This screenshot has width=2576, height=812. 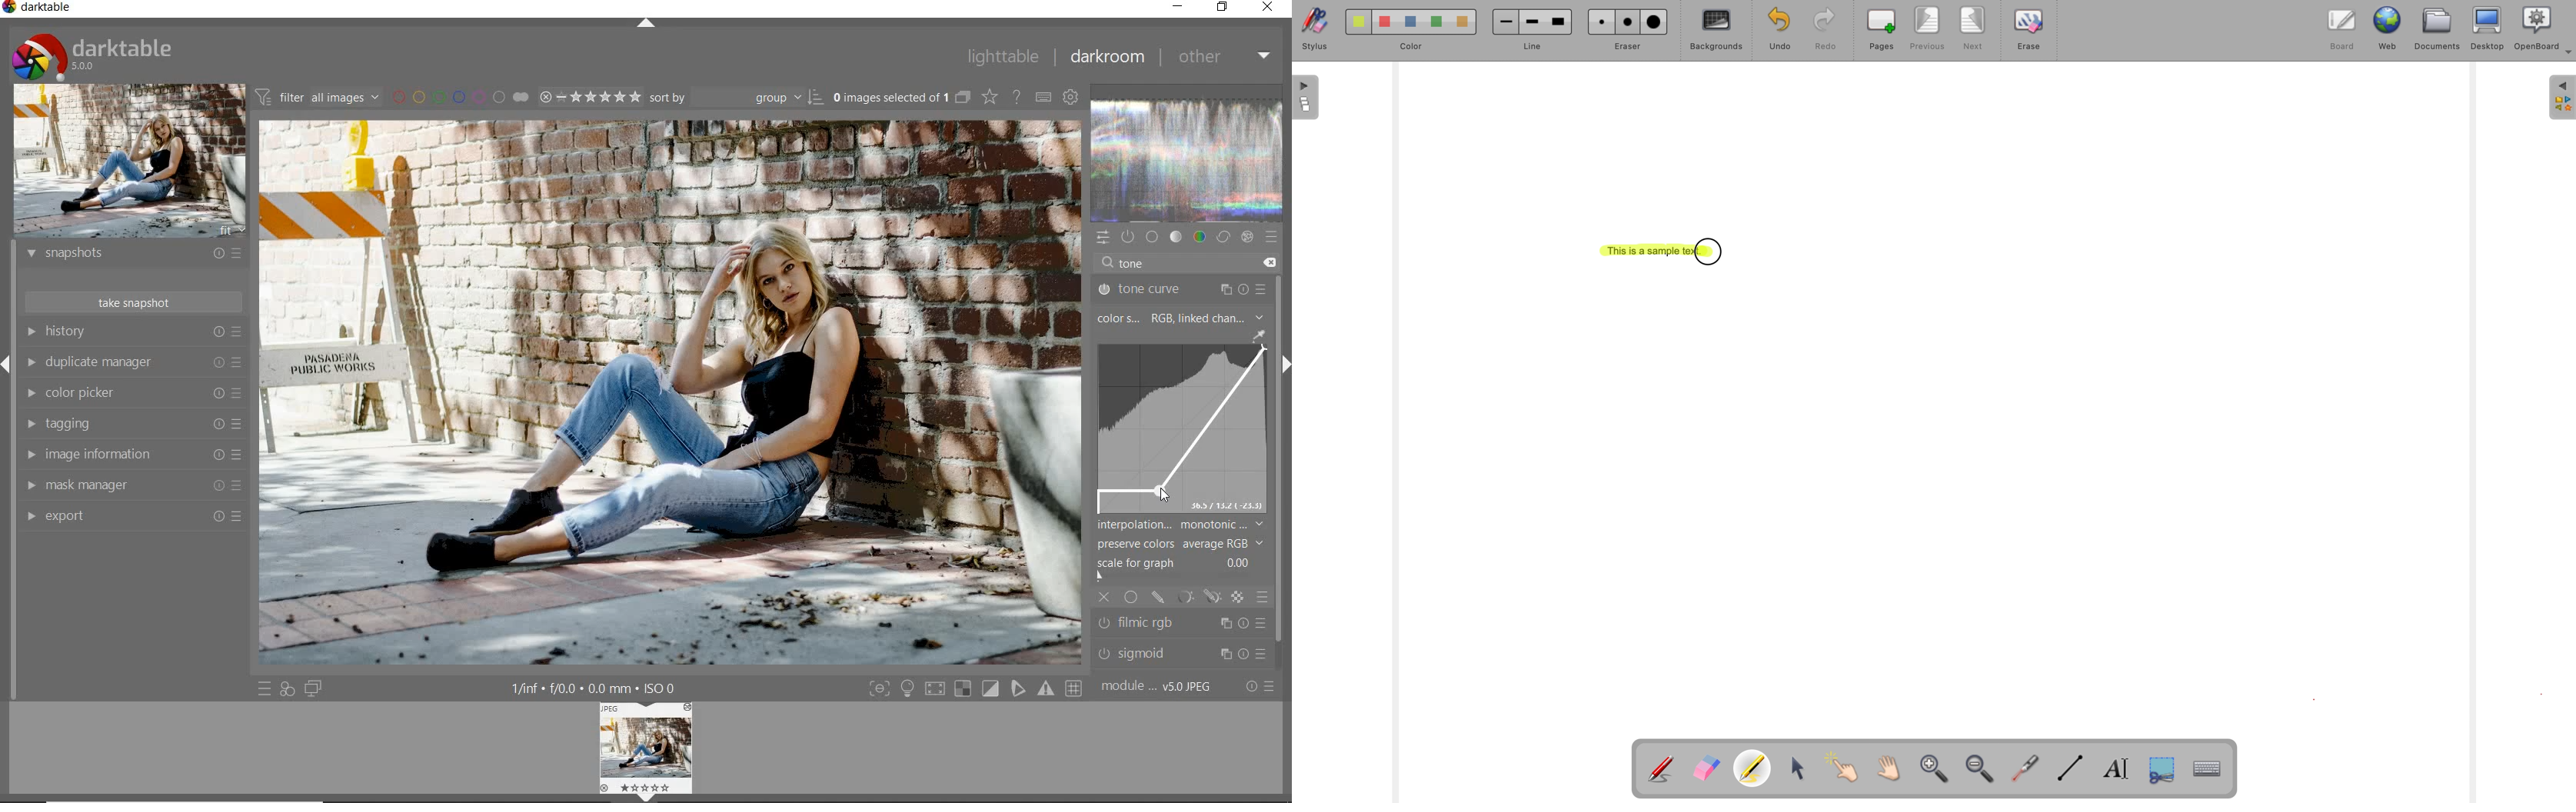 What do you see at coordinates (1247, 239) in the screenshot?
I see `effect` at bounding box center [1247, 239].